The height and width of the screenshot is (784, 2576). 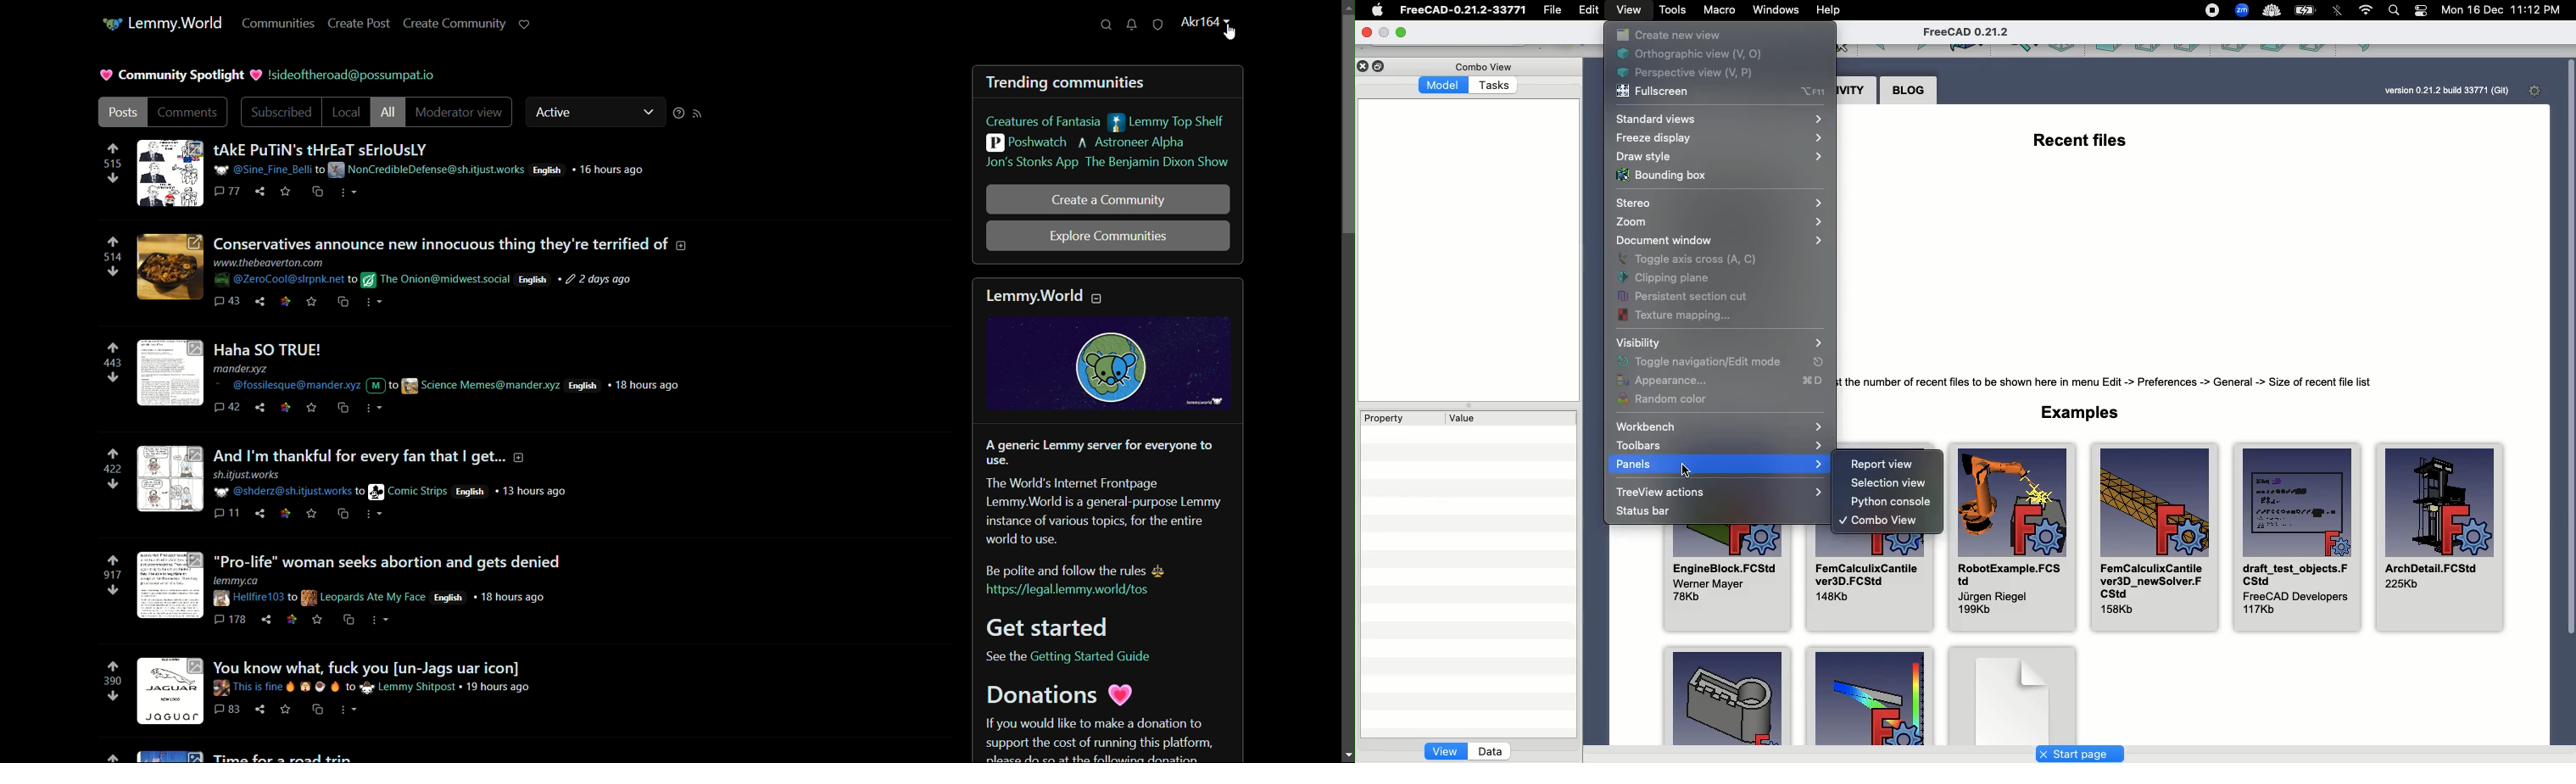 What do you see at coordinates (1656, 92) in the screenshot?
I see `Fullscreen` at bounding box center [1656, 92].